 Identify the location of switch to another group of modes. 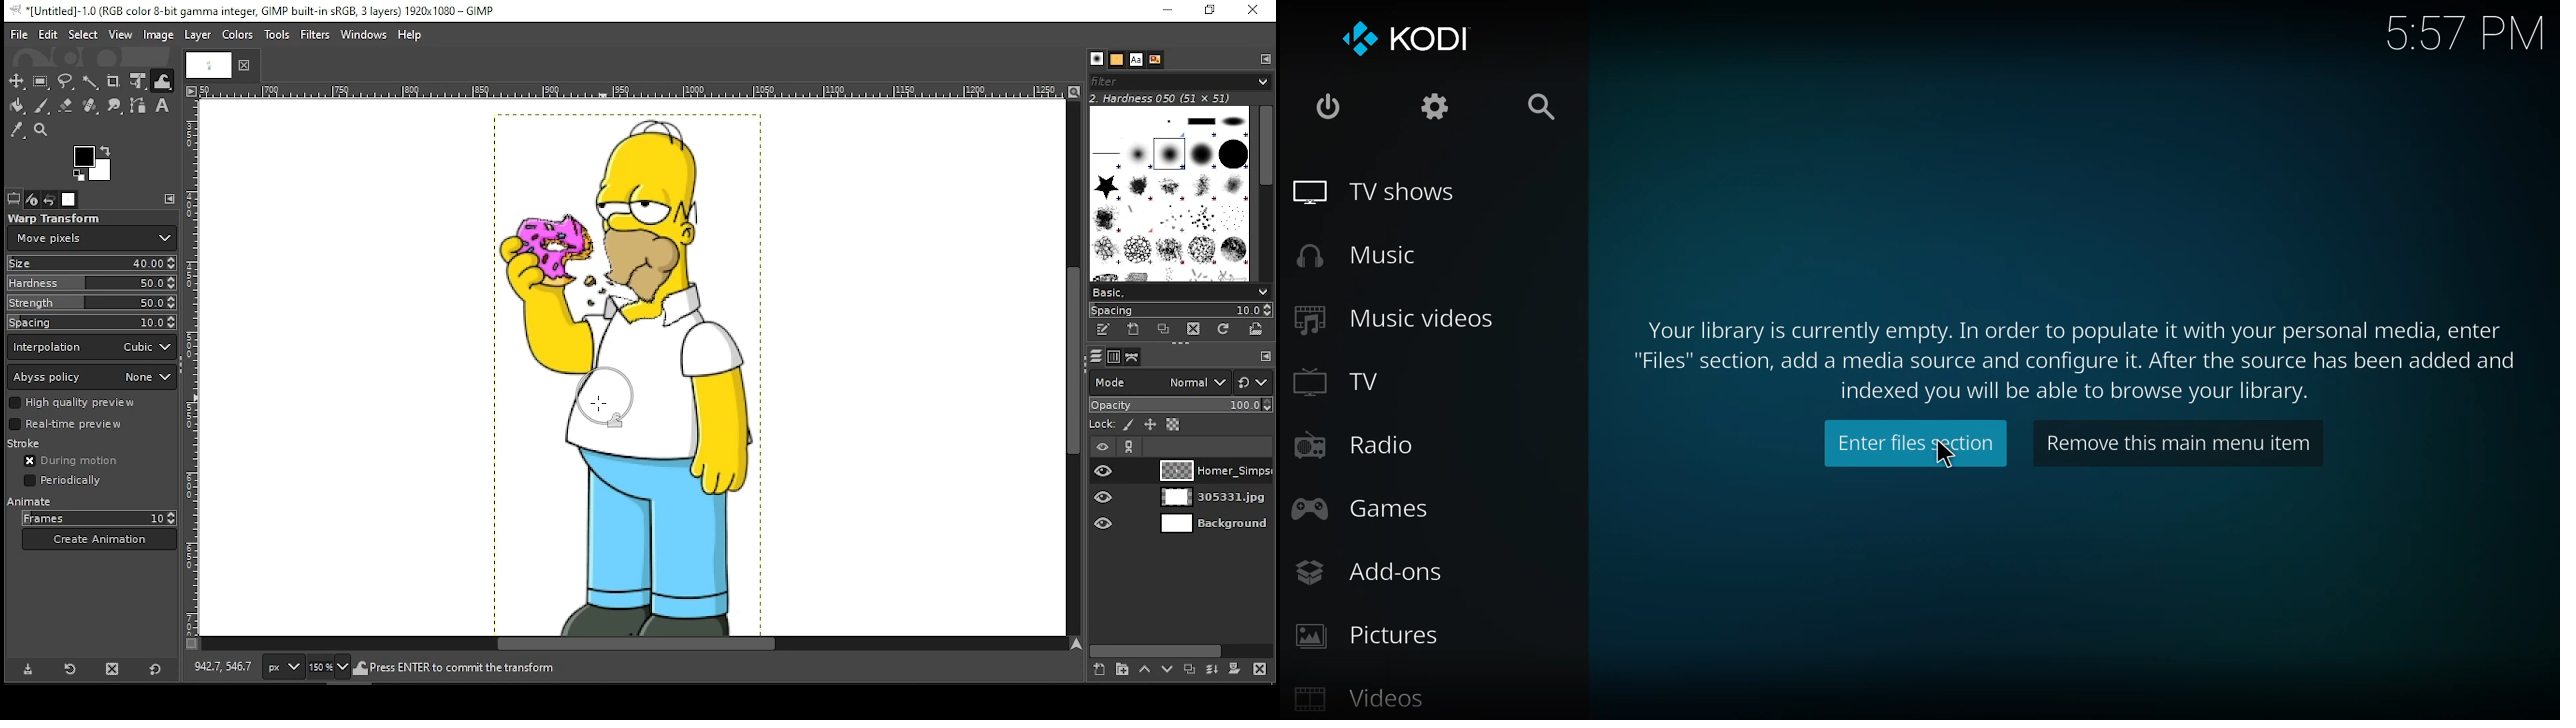
(1252, 382).